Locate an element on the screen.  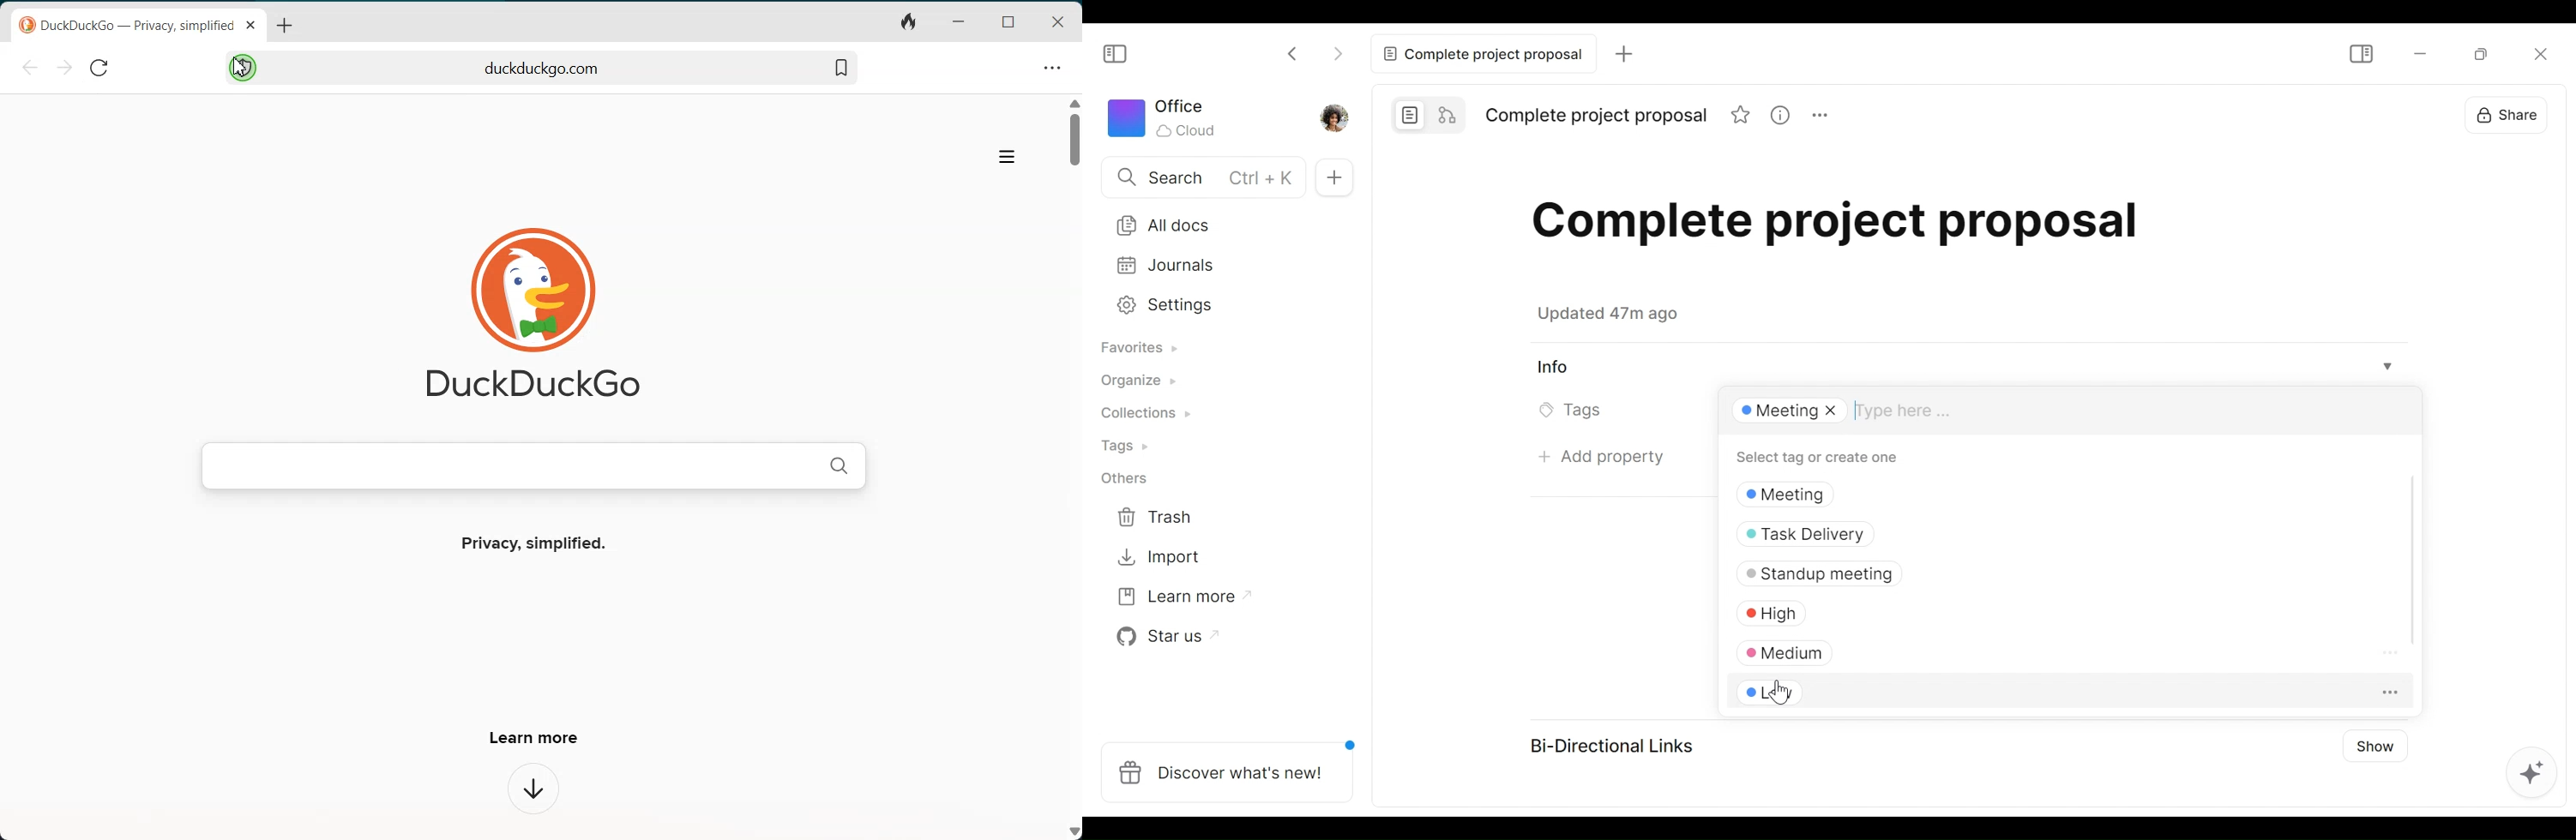
minimize is located at coordinates (2418, 54).